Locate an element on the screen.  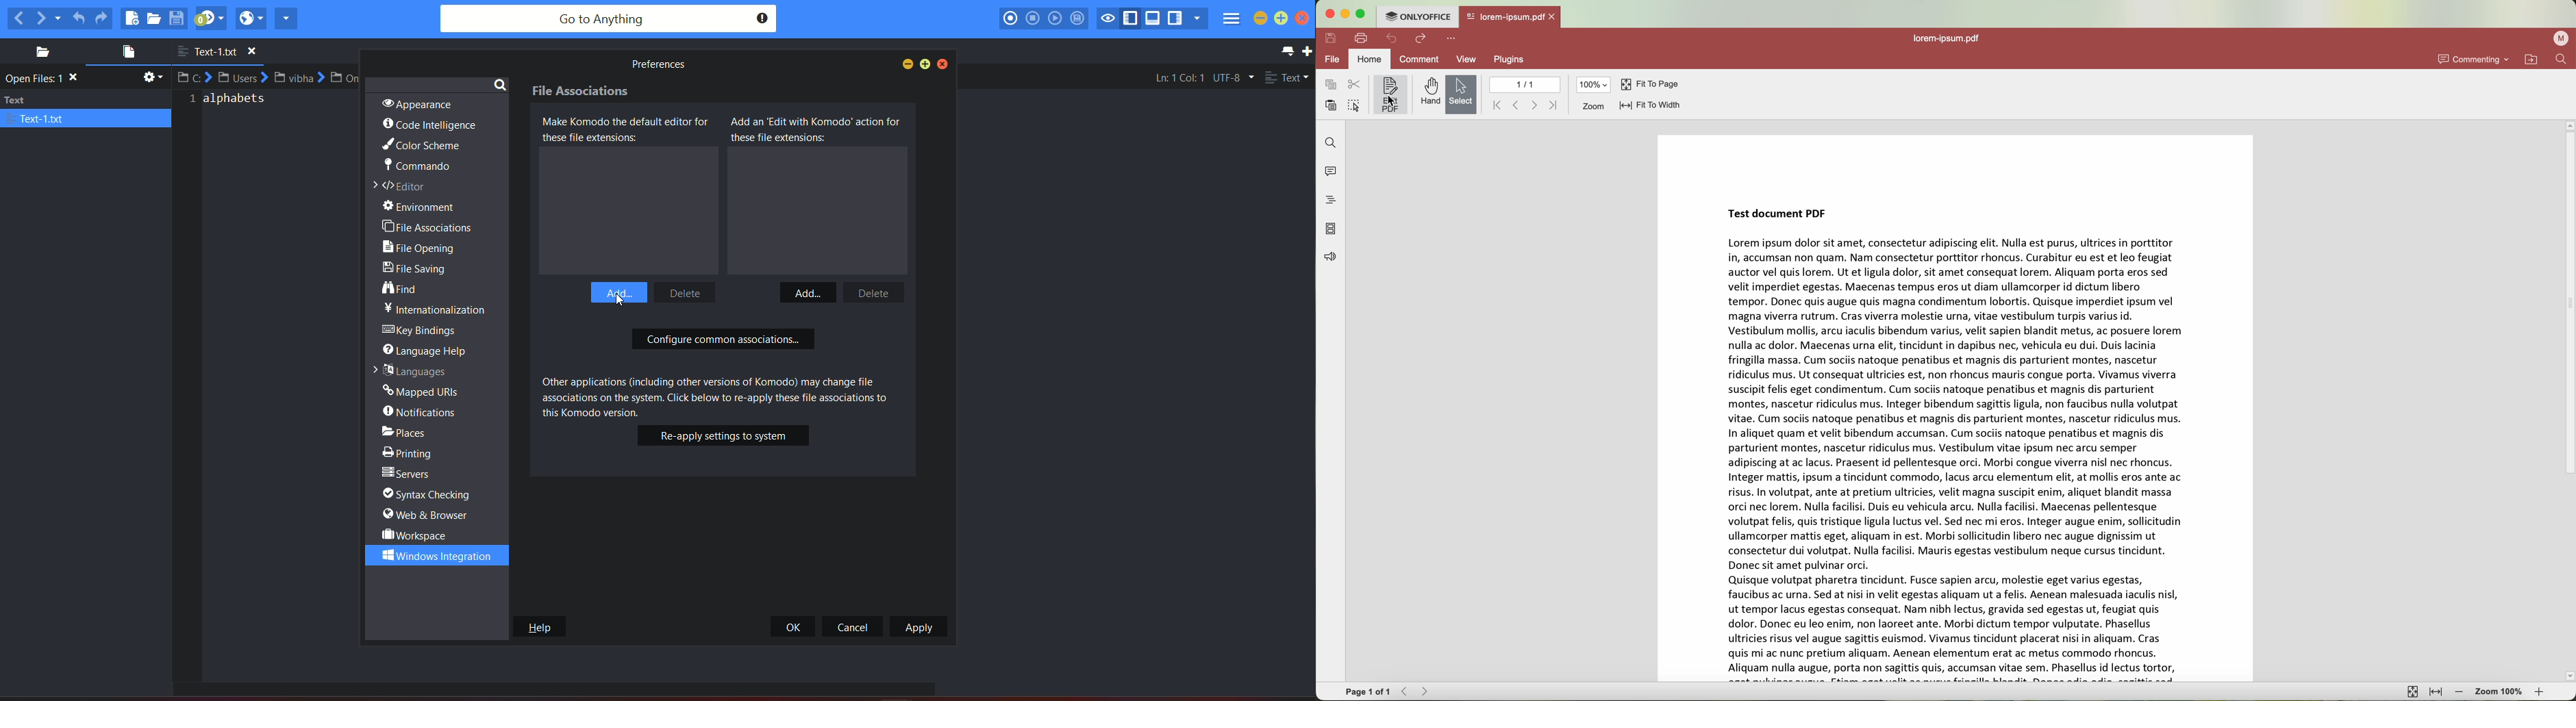
home is located at coordinates (1371, 59).